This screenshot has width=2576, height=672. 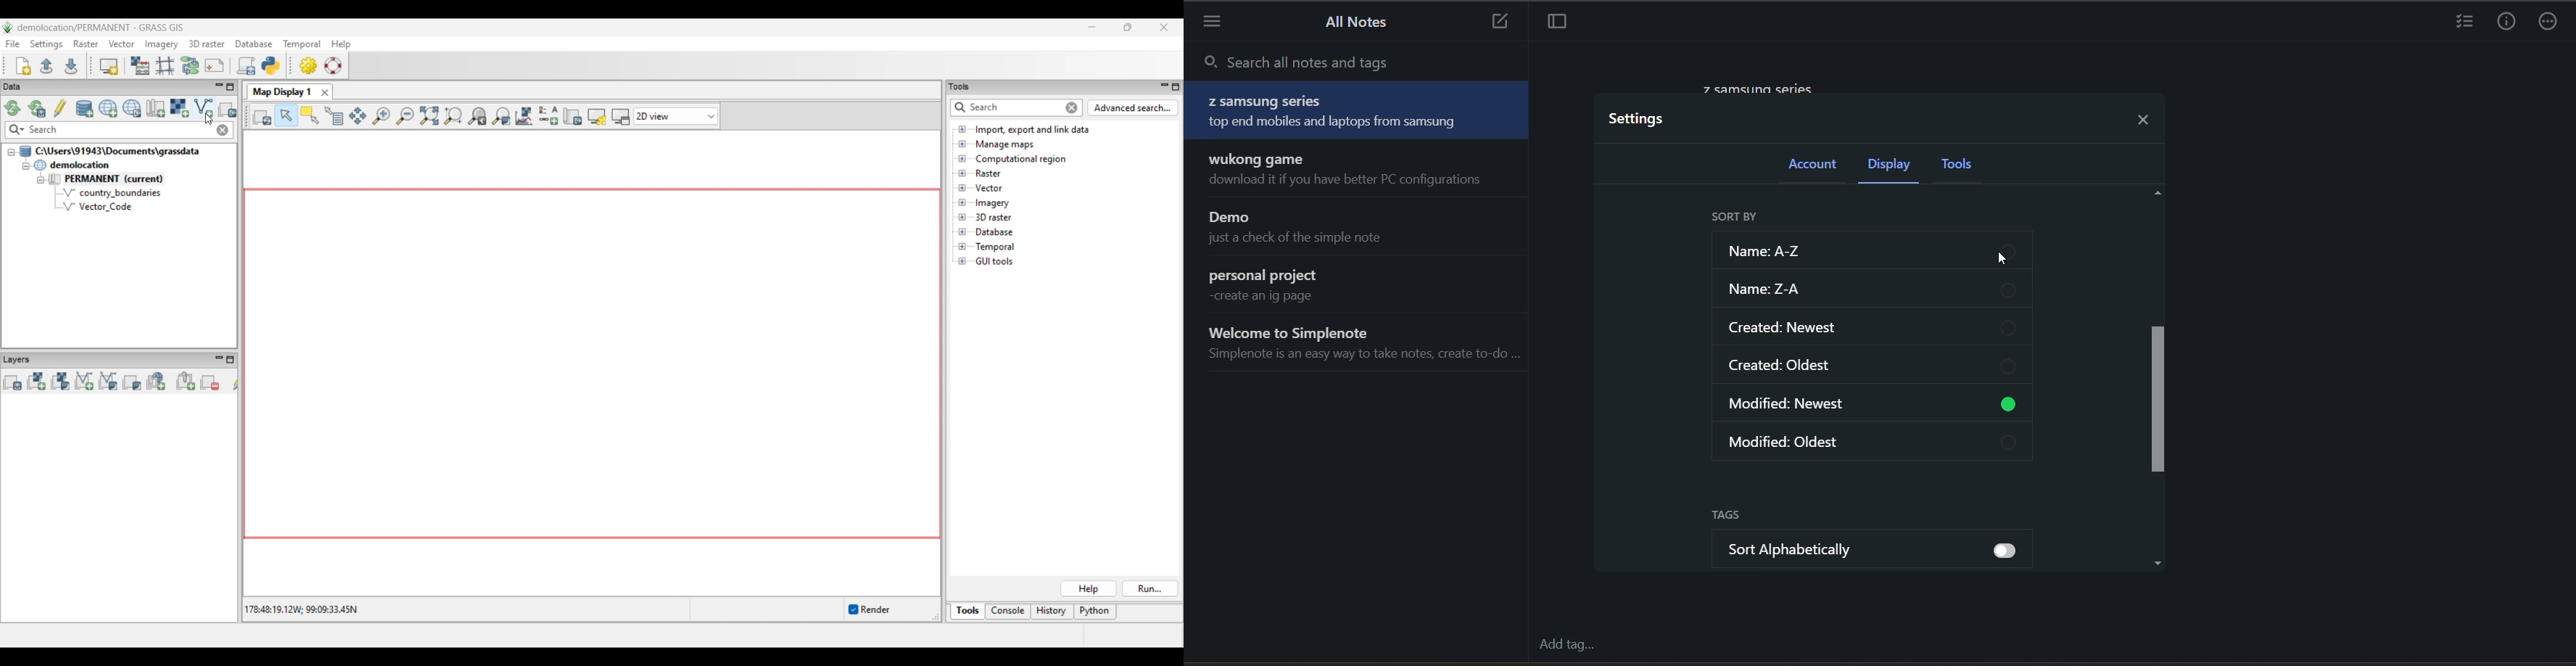 I want to click on Add various overlays, so click(x=131, y=382).